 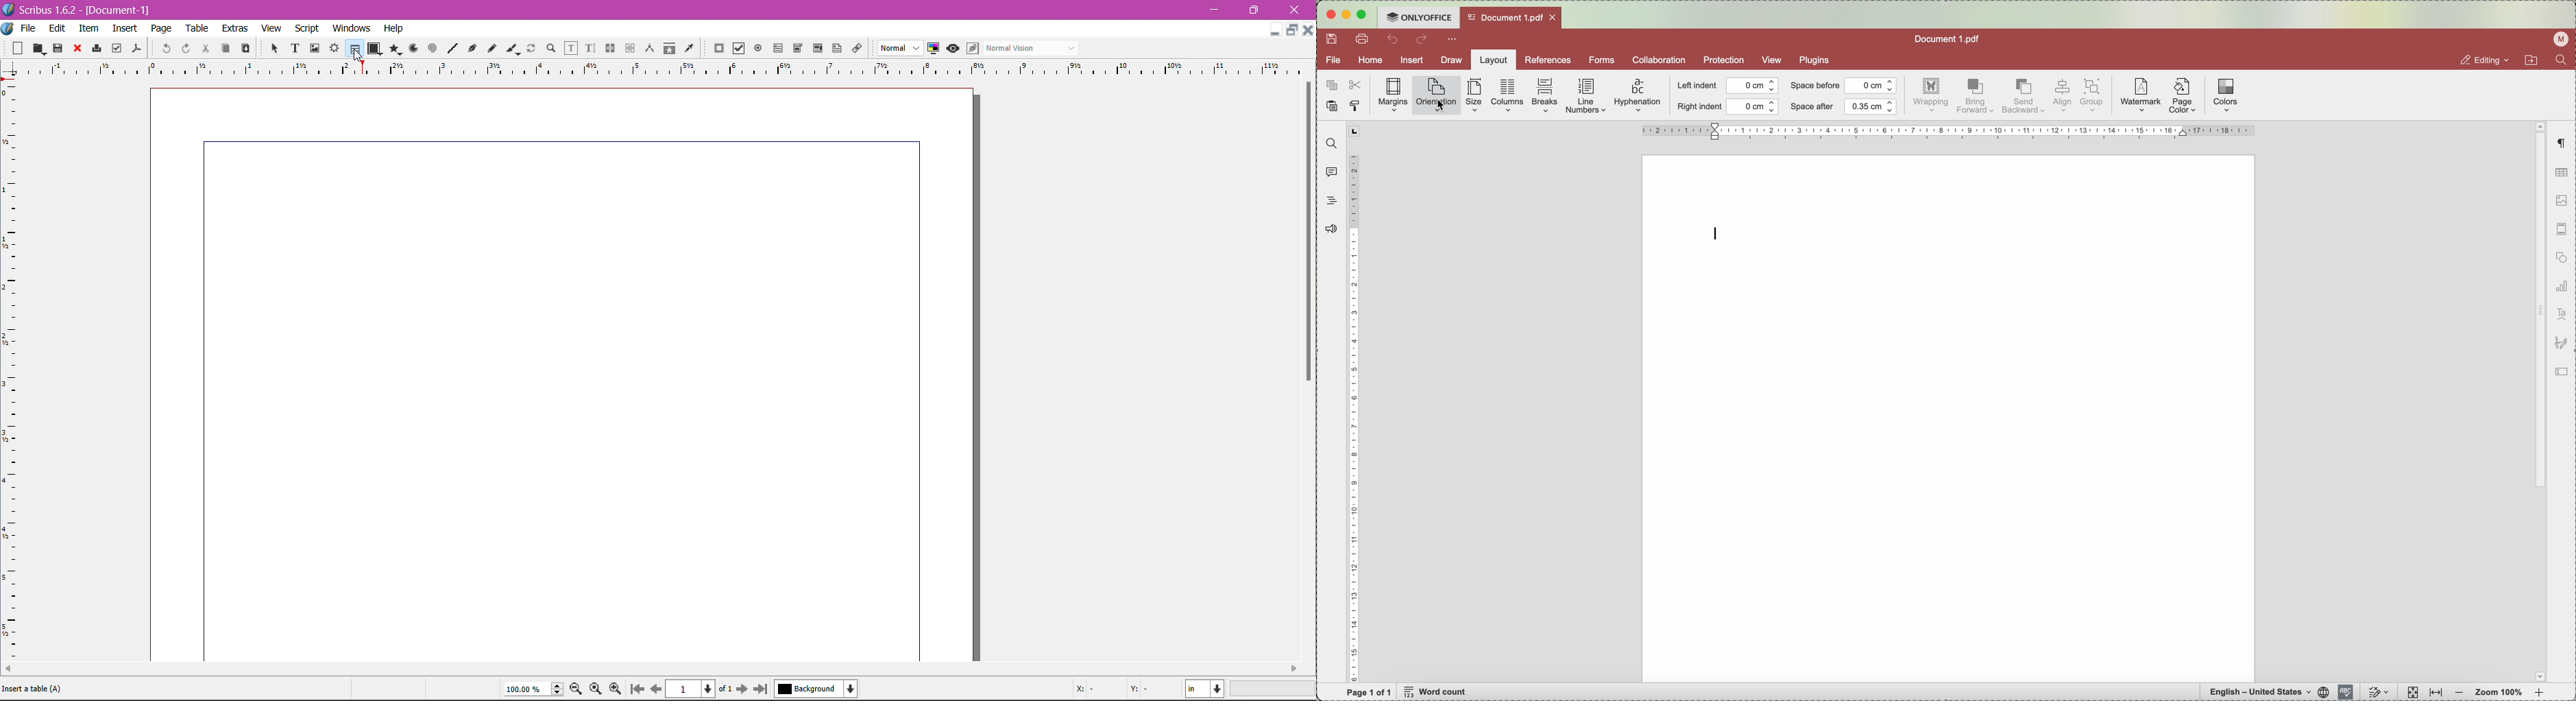 What do you see at coordinates (1976, 96) in the screenshot?
I see `bring foward` at bounding box center [1976, 96].